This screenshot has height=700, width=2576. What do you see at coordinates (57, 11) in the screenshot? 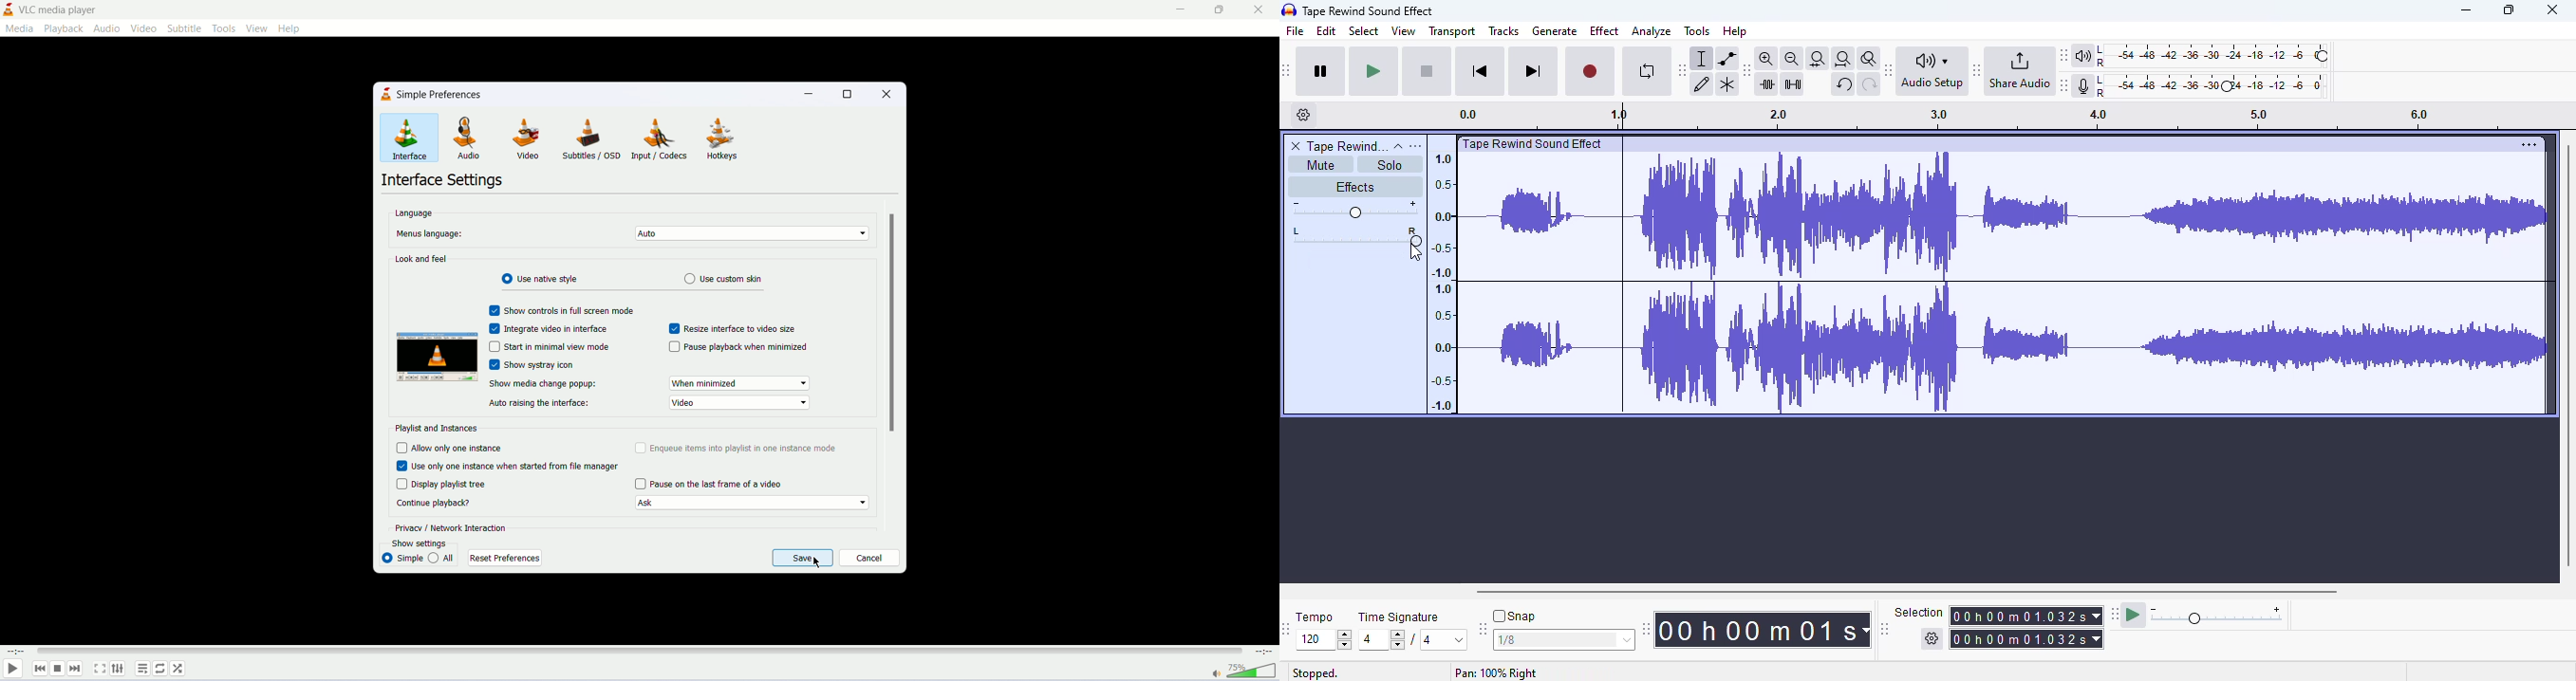
I see `vlc media player` at bounding box center [57, 11].